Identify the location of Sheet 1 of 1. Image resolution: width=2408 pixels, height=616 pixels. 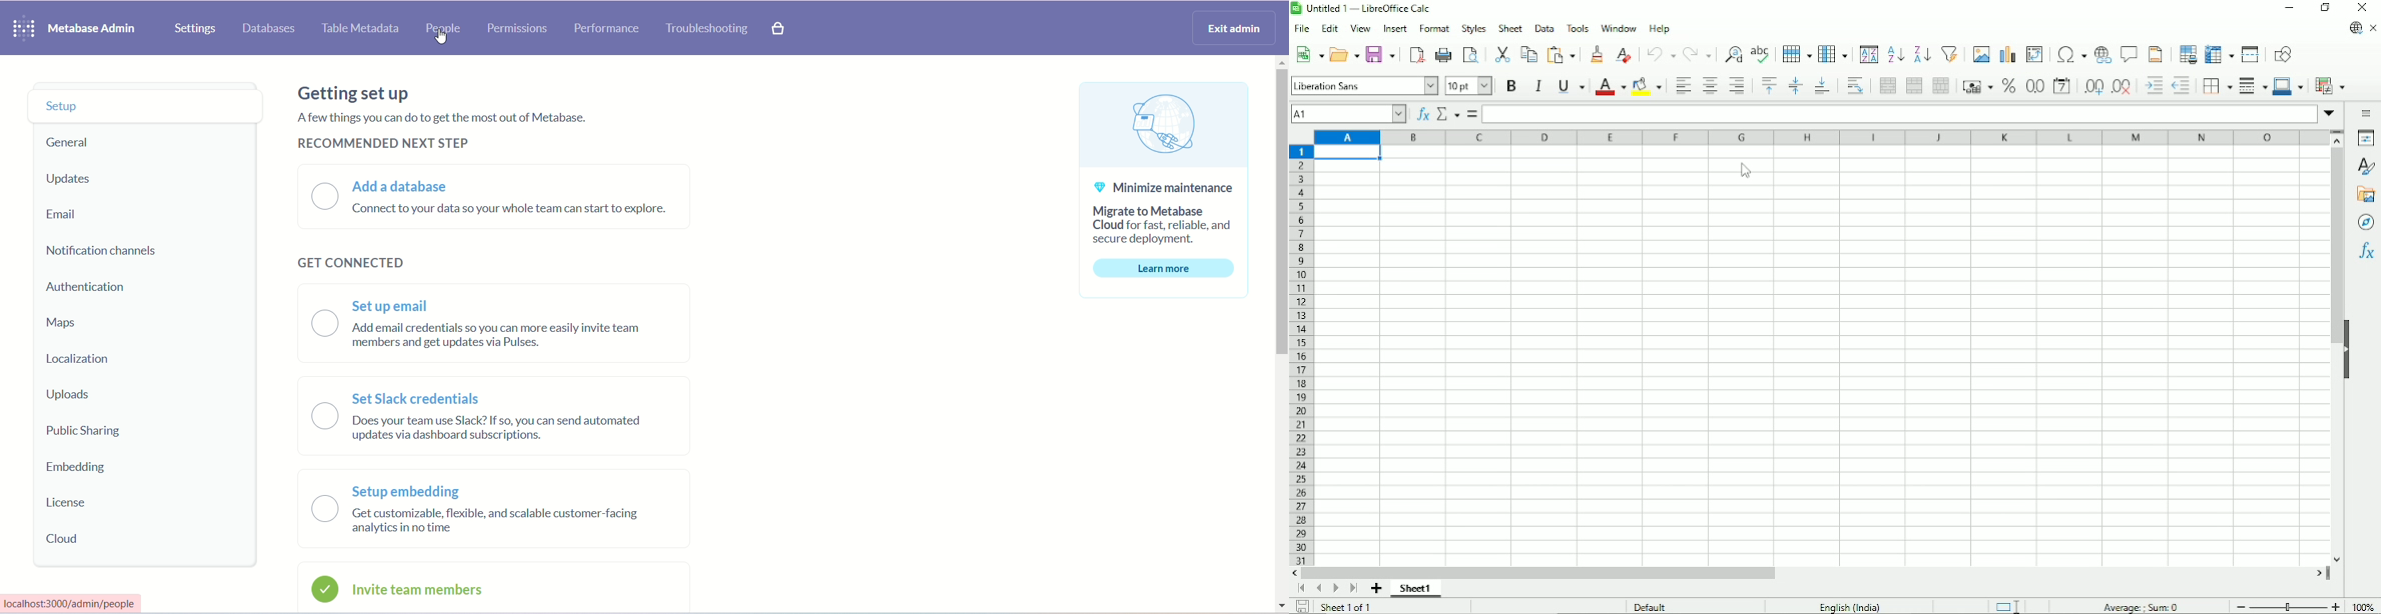
(1348, 607).